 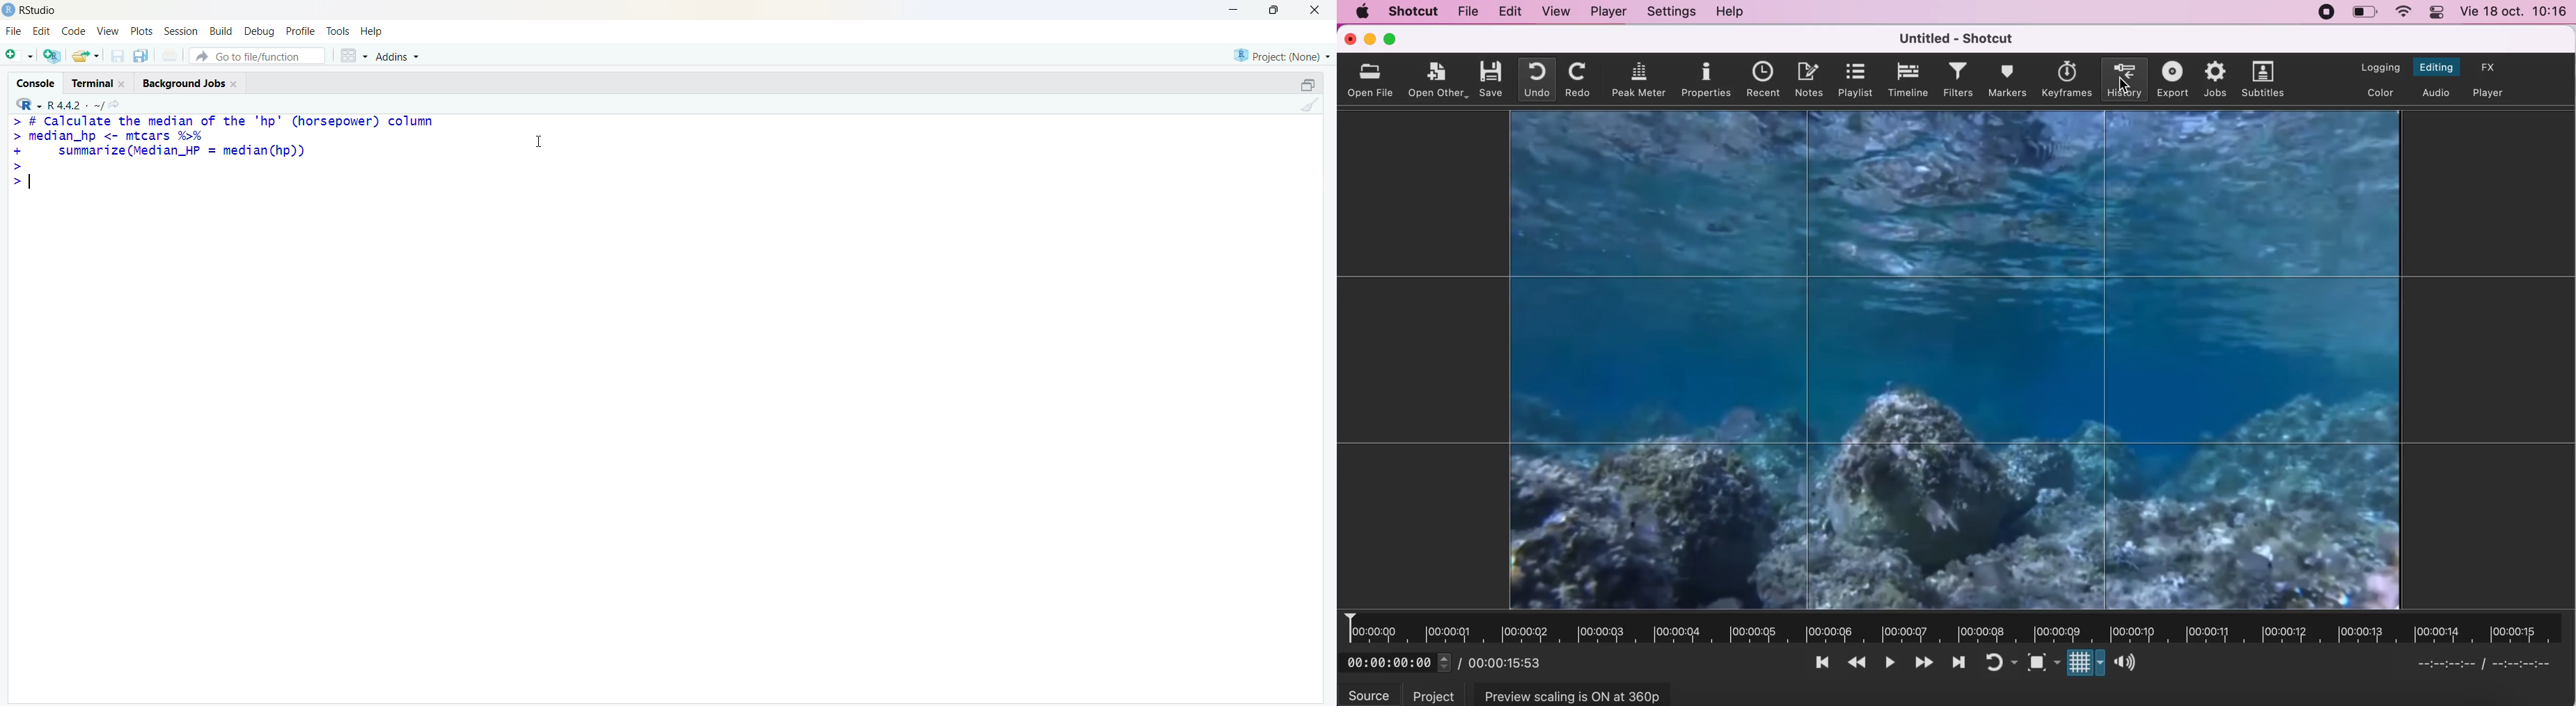 What do you see at coordinates (2379, 64) in the screenshot?
I see `switch to the logging layout` at bounding box center [2379, 64].